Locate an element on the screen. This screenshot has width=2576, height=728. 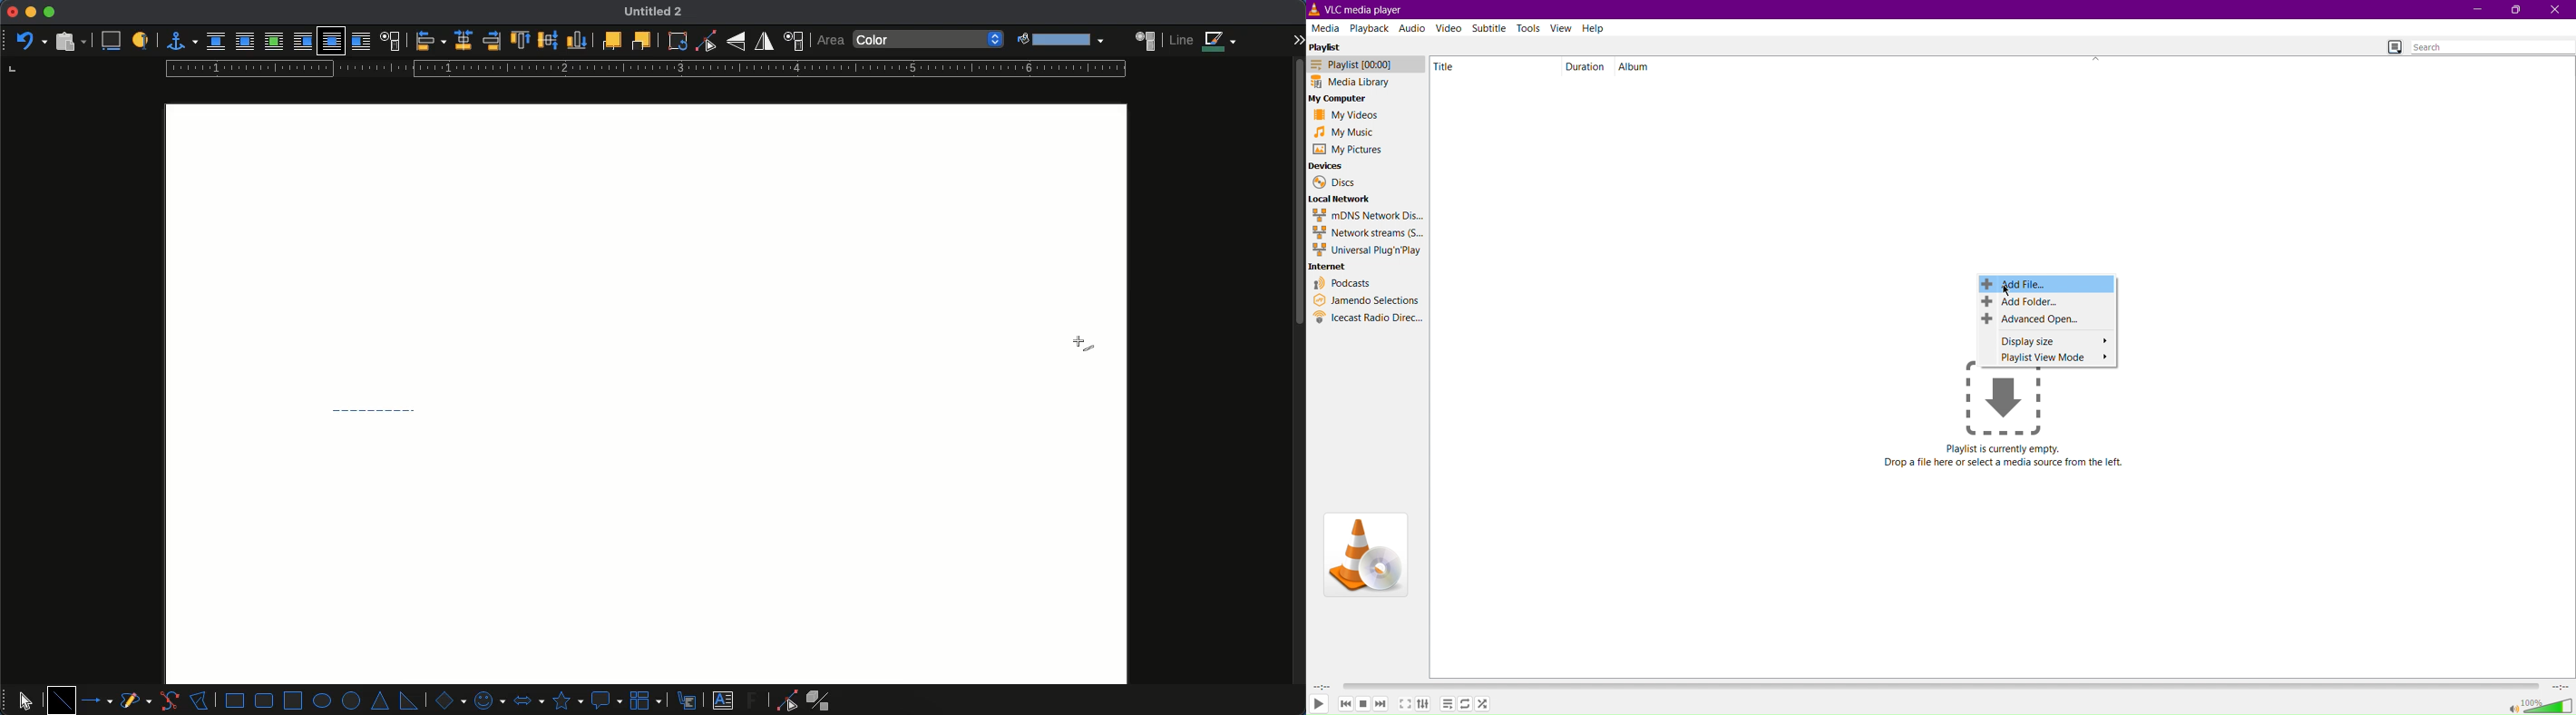
Advanced Open is located at coordinates (2046, 318).